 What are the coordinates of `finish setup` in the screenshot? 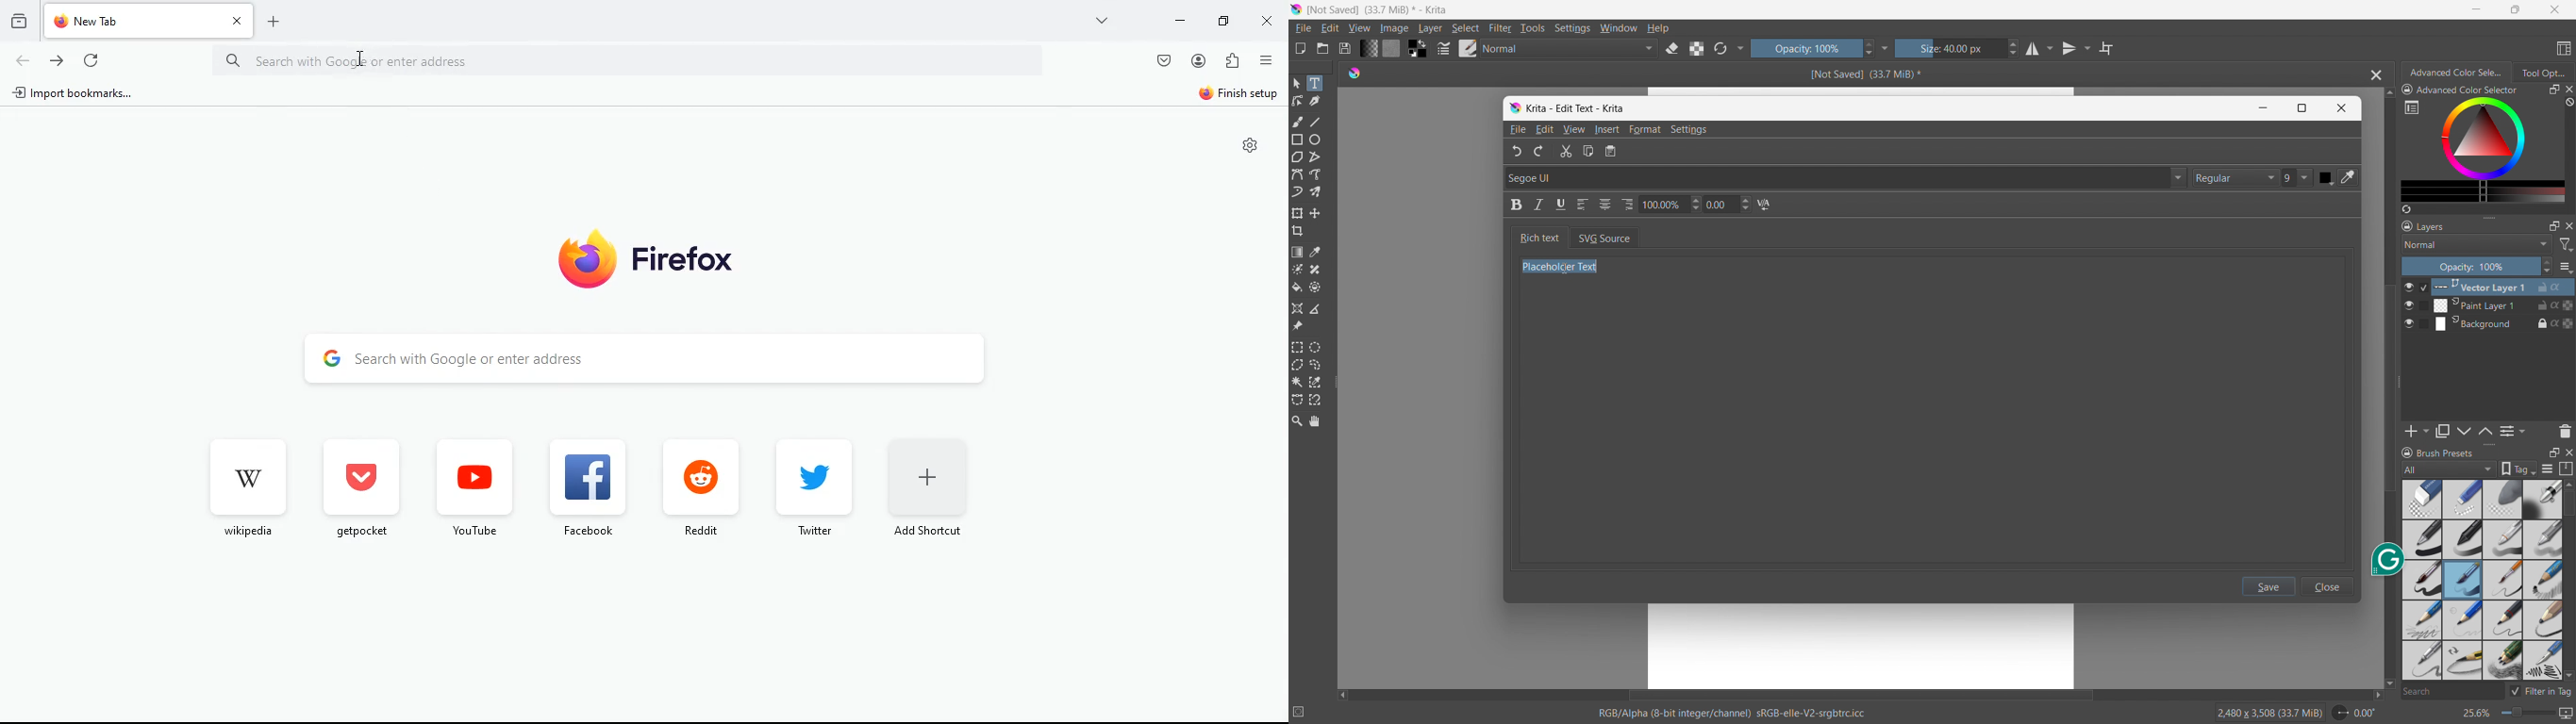 It's located at (1239, 96).